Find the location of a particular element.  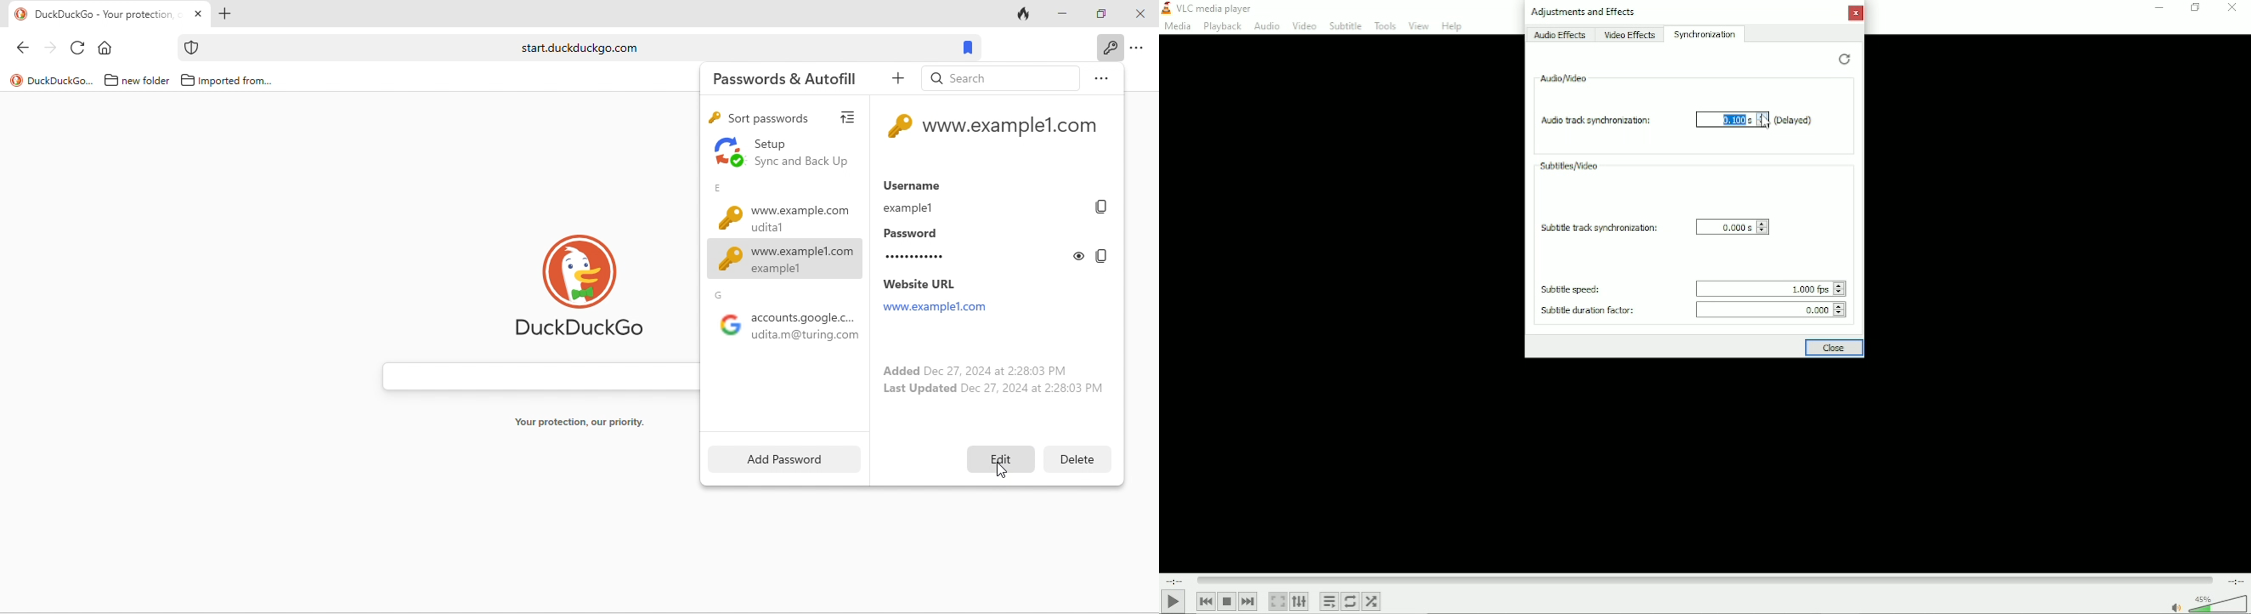

Show extended settings is located at coordinates (1300, 601).